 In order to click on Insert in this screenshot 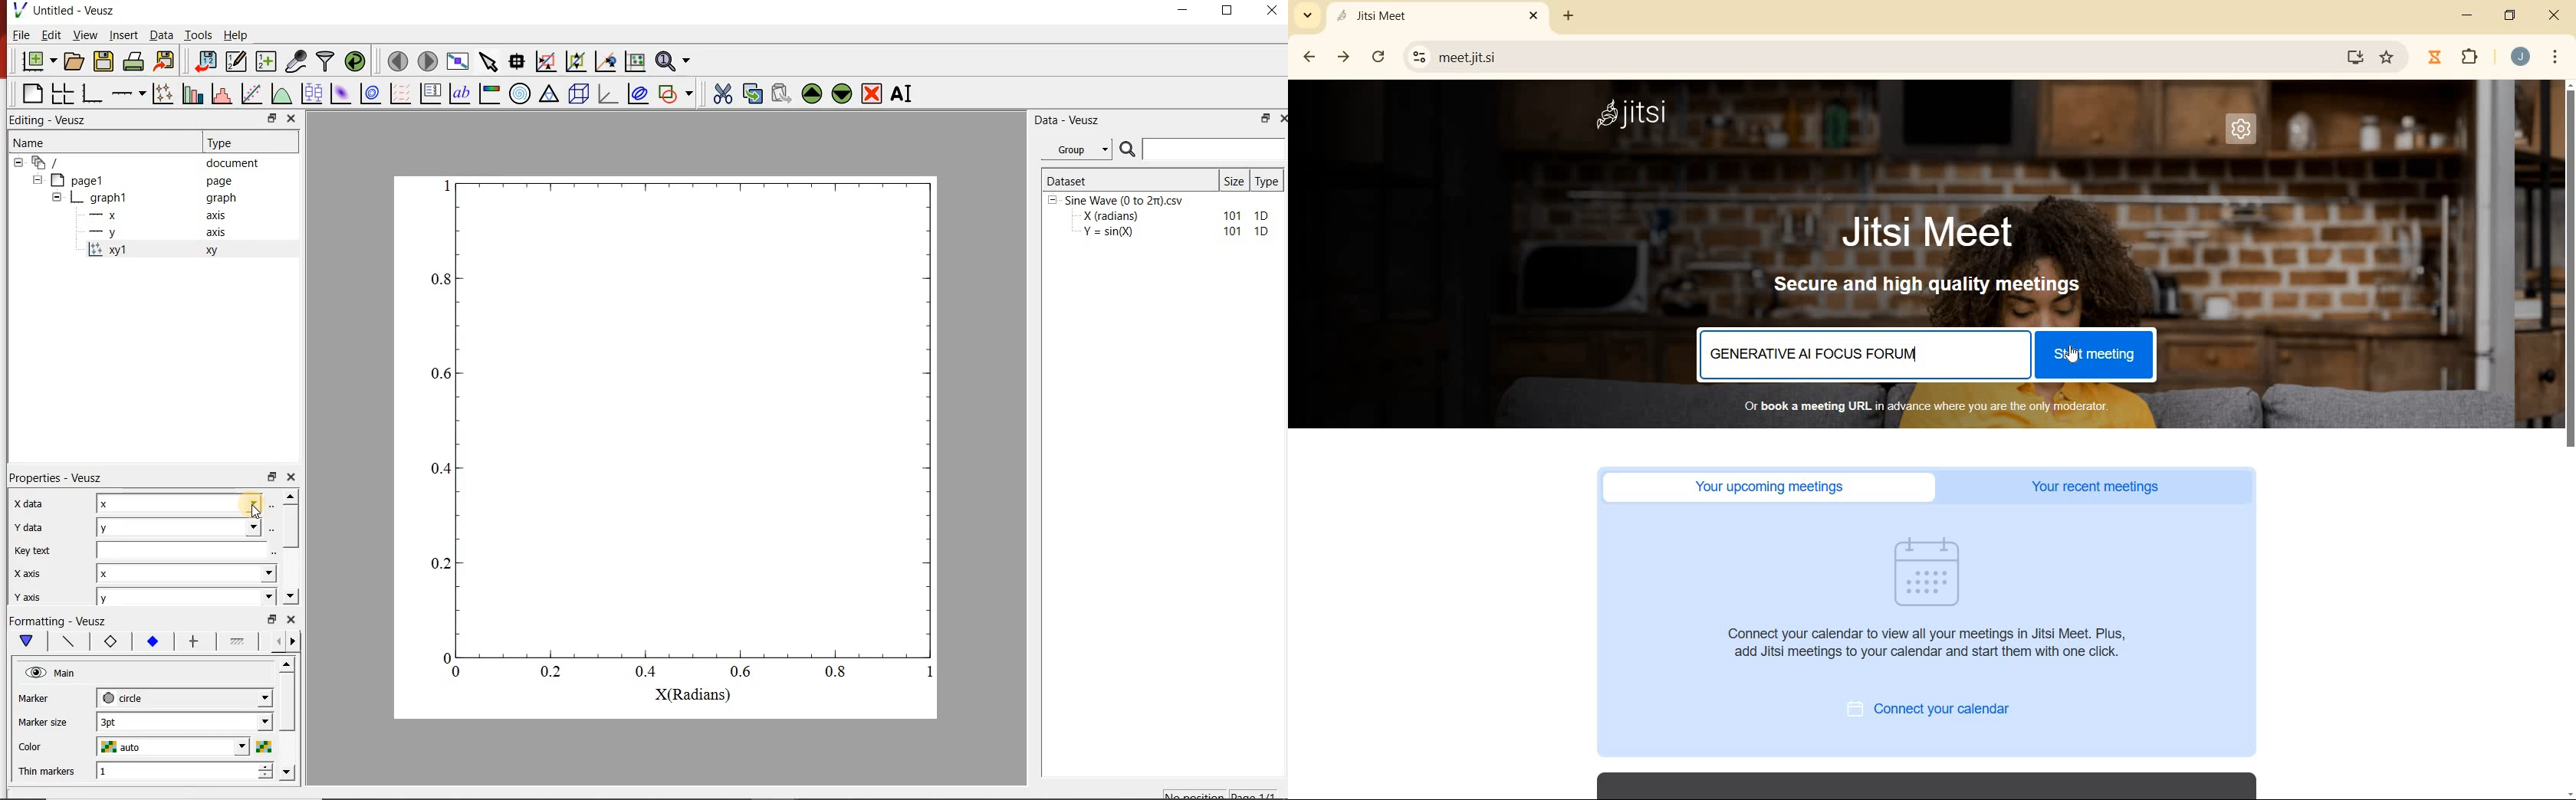, I will do `click(124, 34)`.